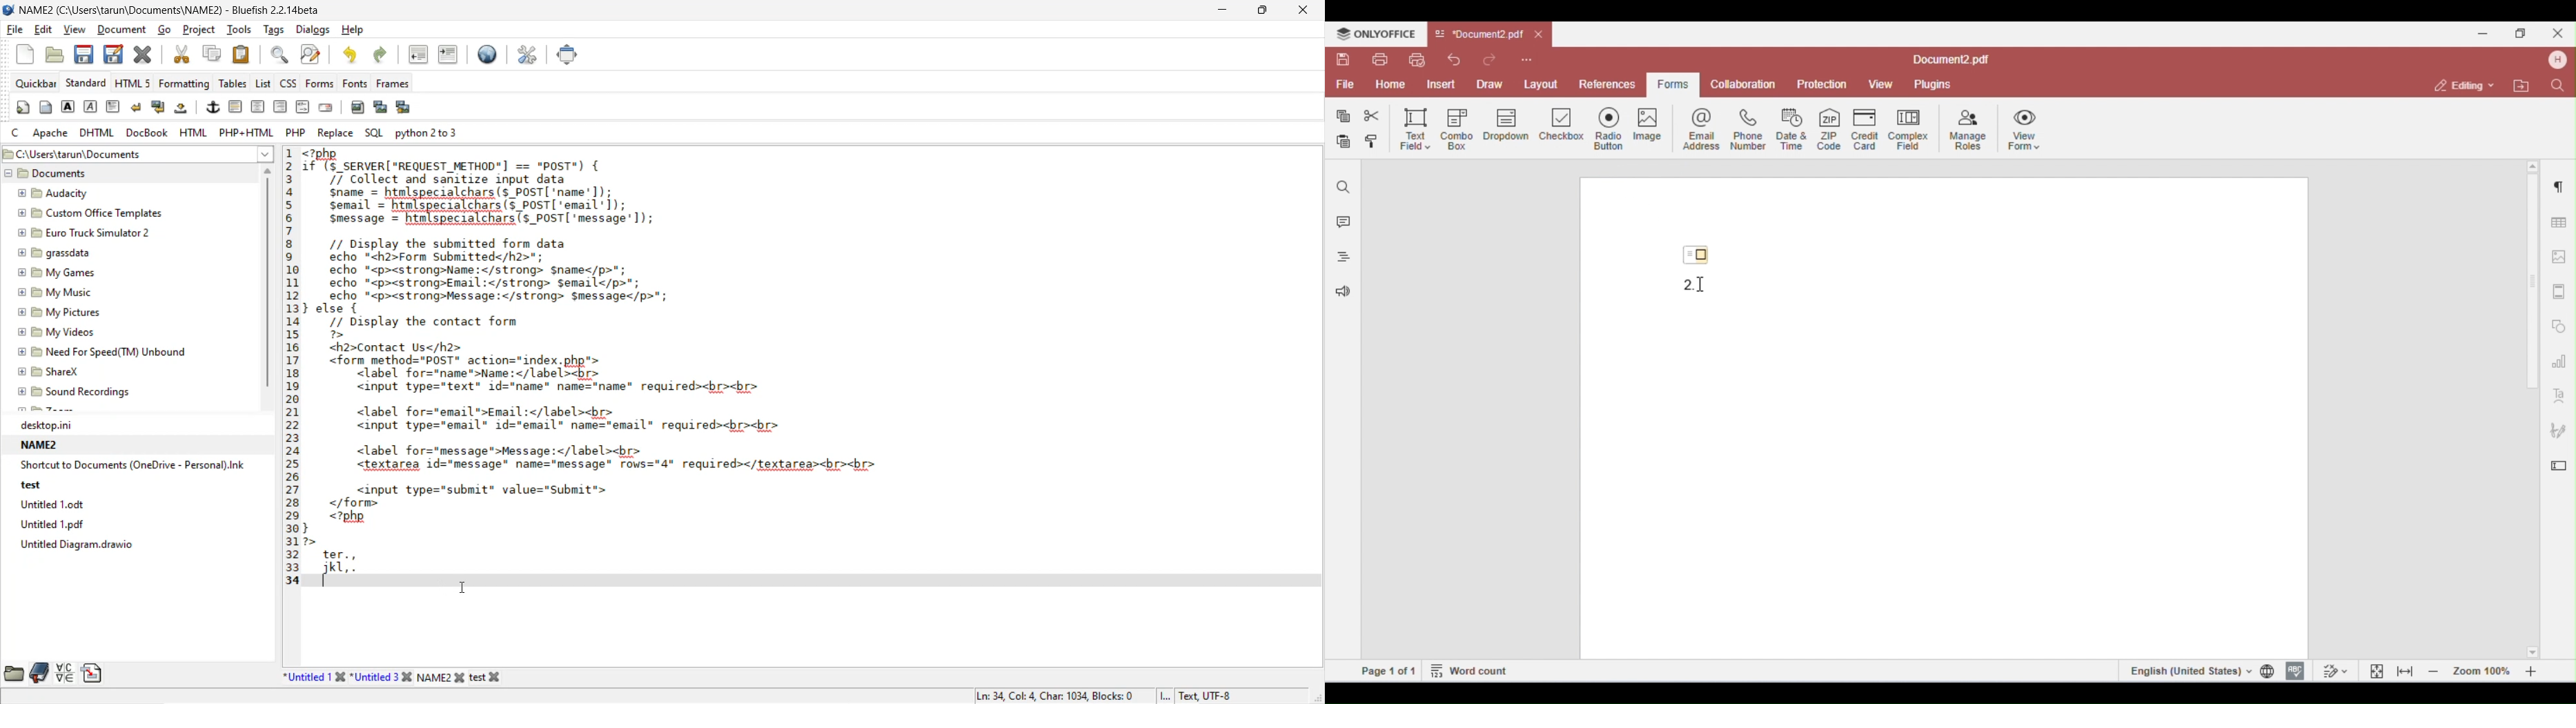 The height and width of the screenshot is (728, 2576). I want to click on non breaking space, so click(184, 109).